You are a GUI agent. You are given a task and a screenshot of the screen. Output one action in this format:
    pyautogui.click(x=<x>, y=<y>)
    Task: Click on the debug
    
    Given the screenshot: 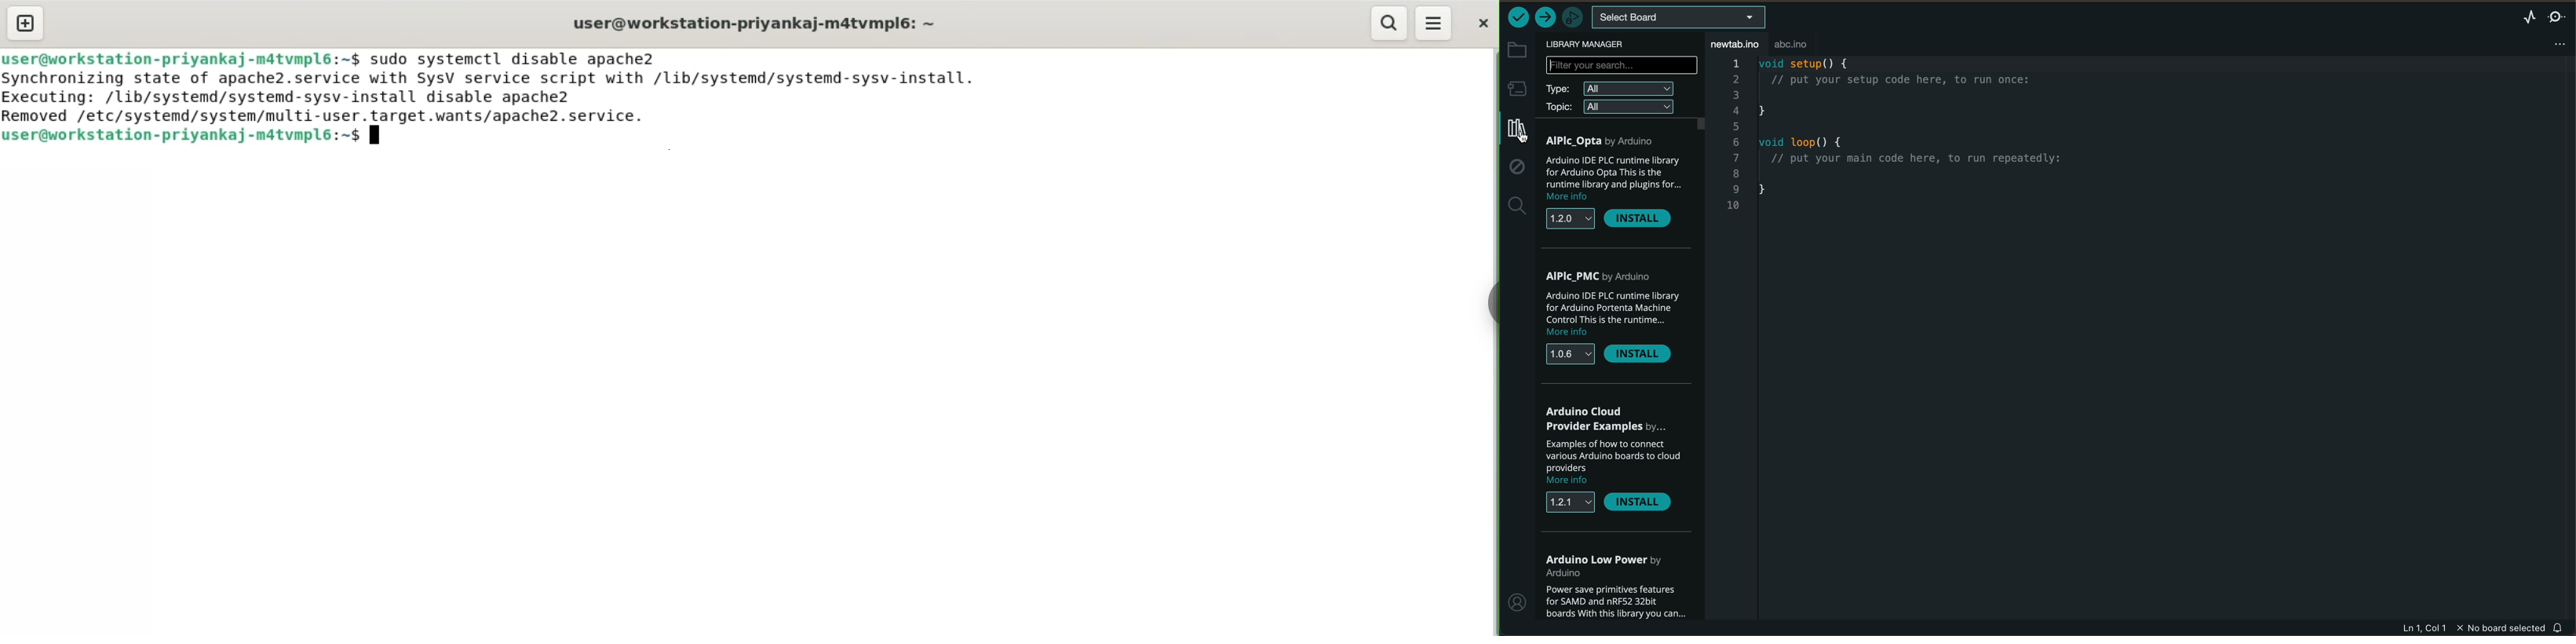 What is the action you would take?
    pyautogui.click(x=1518, y=168)
    